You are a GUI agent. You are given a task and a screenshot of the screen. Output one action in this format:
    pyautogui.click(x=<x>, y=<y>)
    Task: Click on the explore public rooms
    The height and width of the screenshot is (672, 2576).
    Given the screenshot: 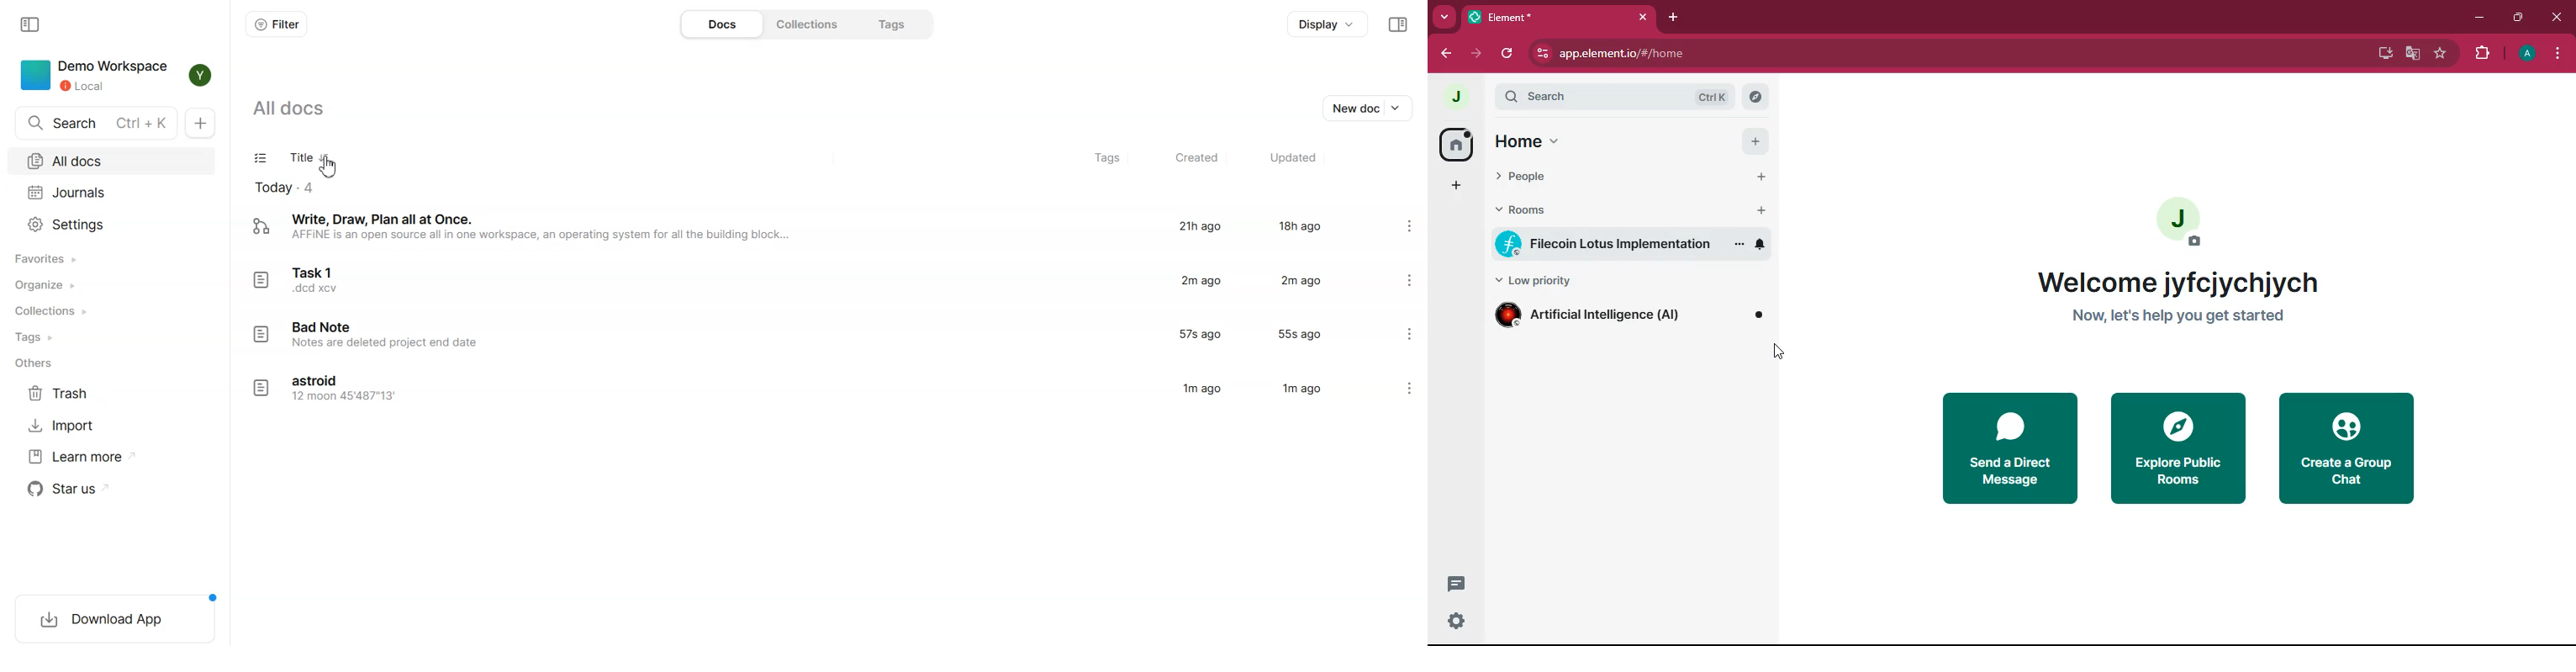 What is the action you would take?
    pyautogui.click(x=2177, y=452)
    